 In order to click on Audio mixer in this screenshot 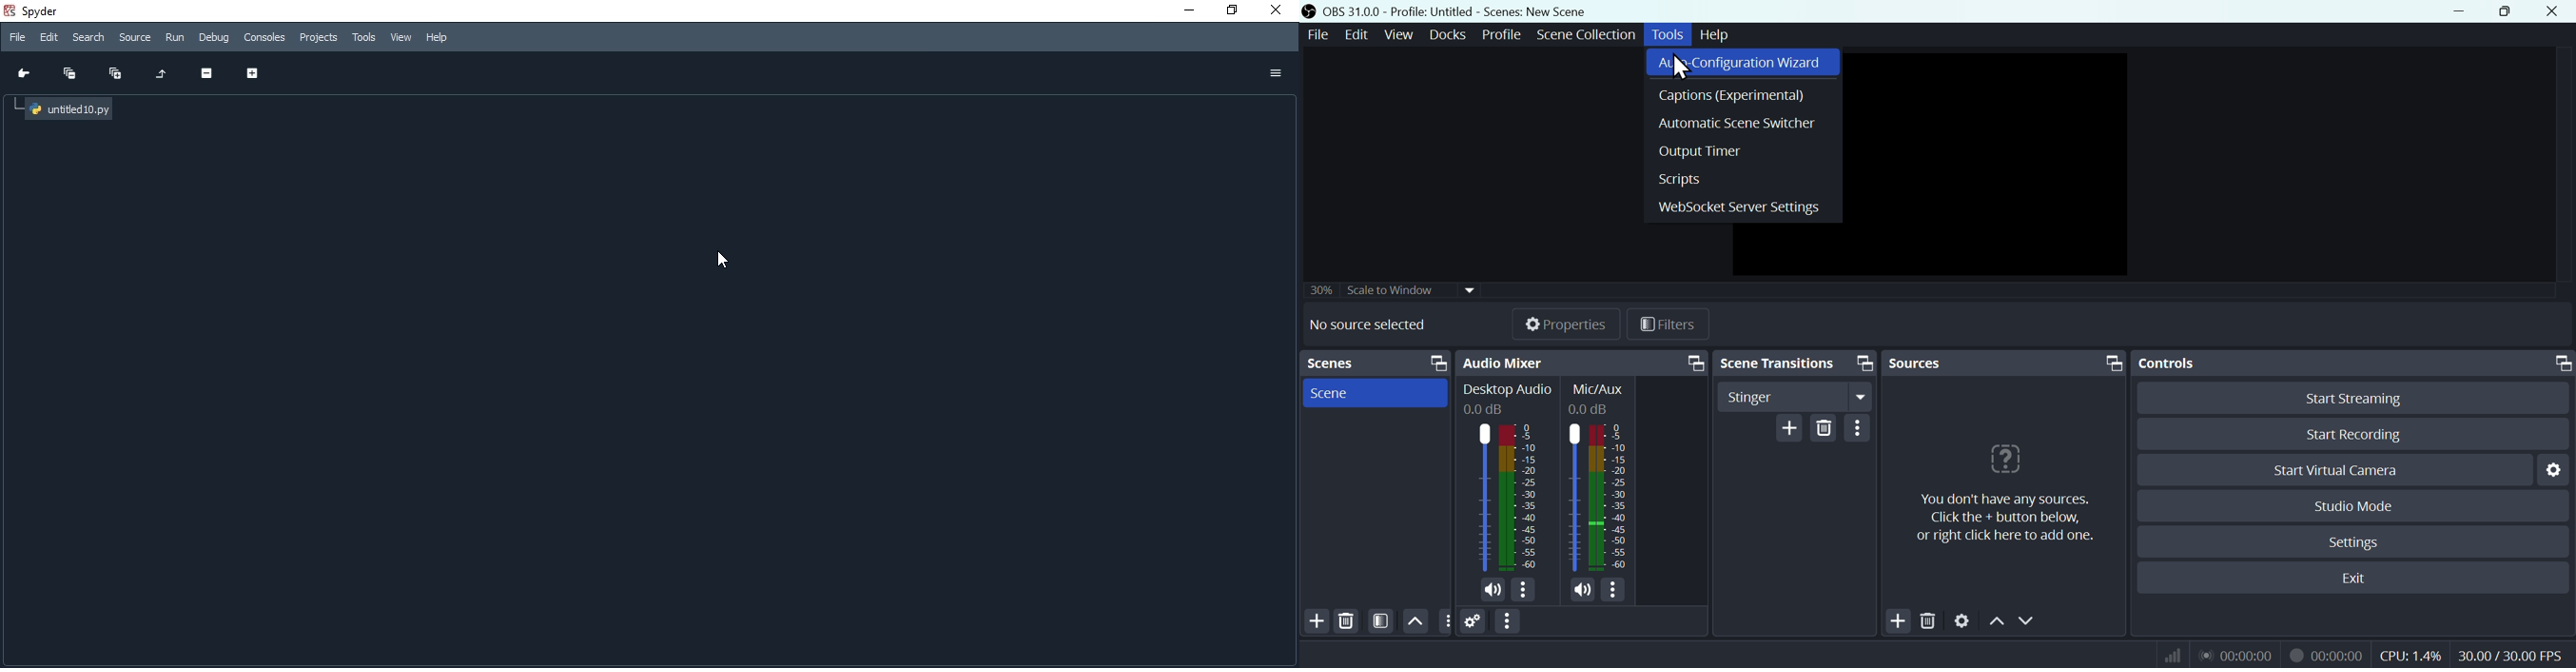, I will do `click(1503, 363)`.